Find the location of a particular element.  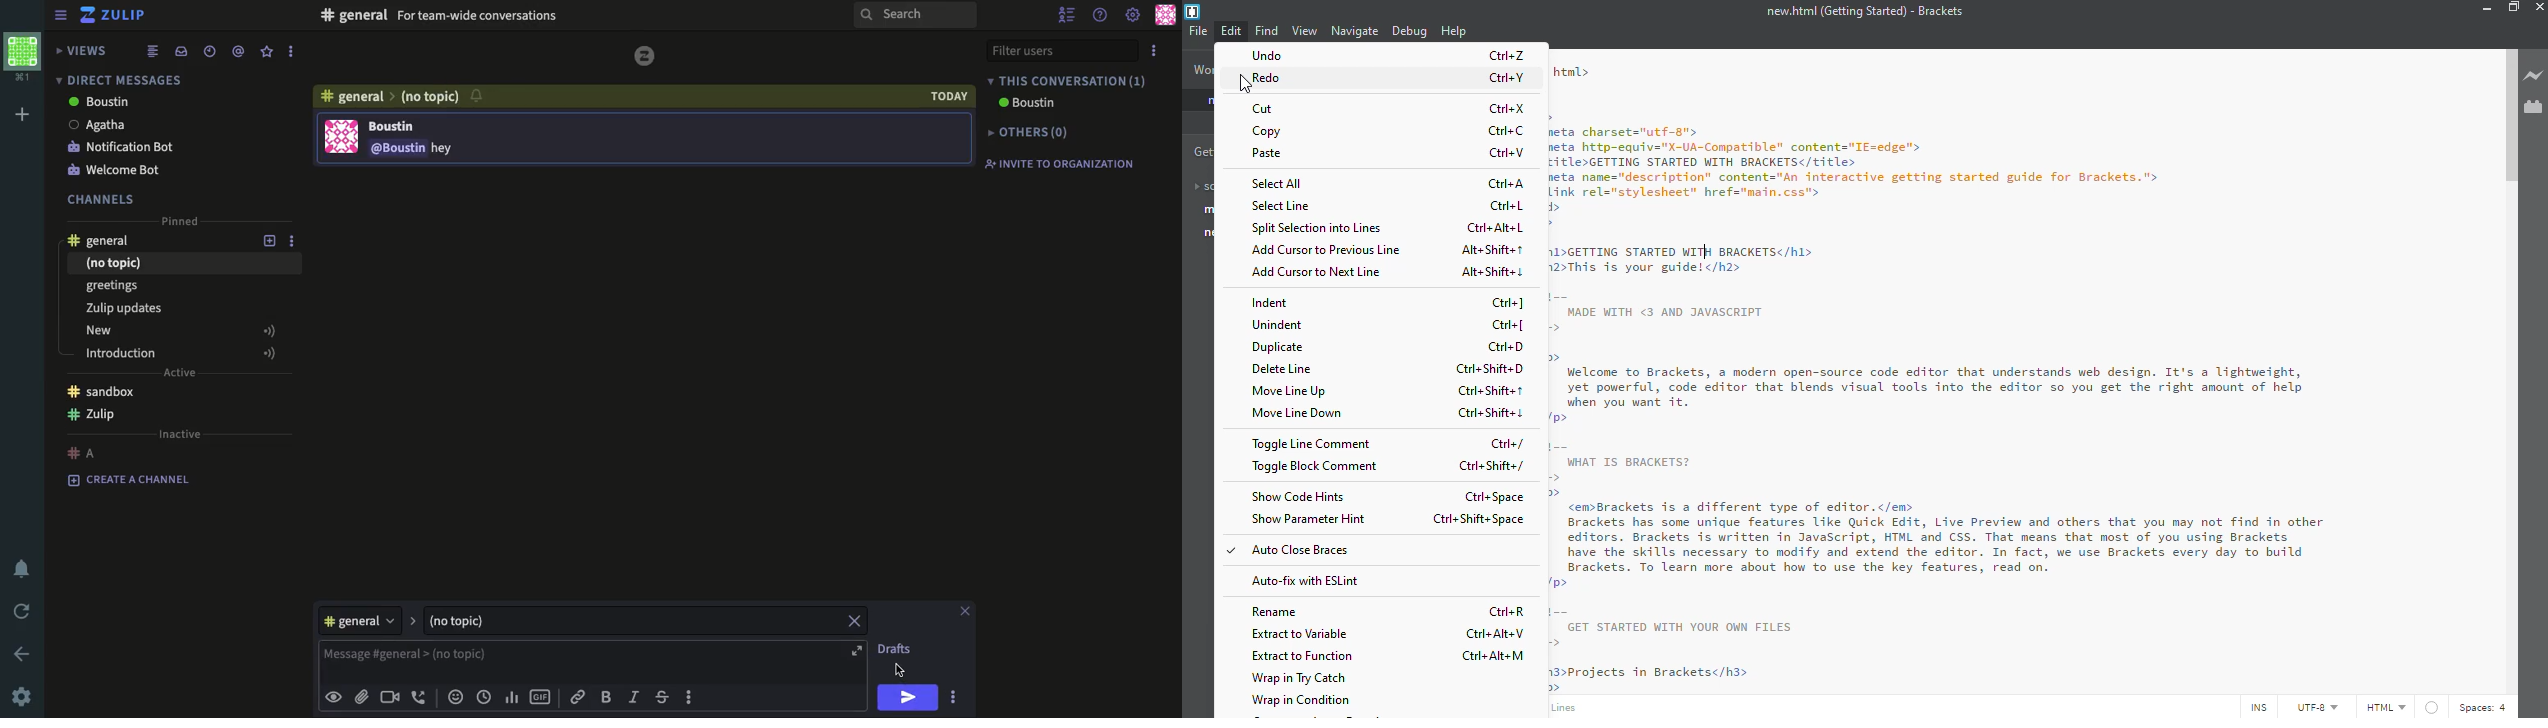

sidebar is located at coordinates (61, 16).